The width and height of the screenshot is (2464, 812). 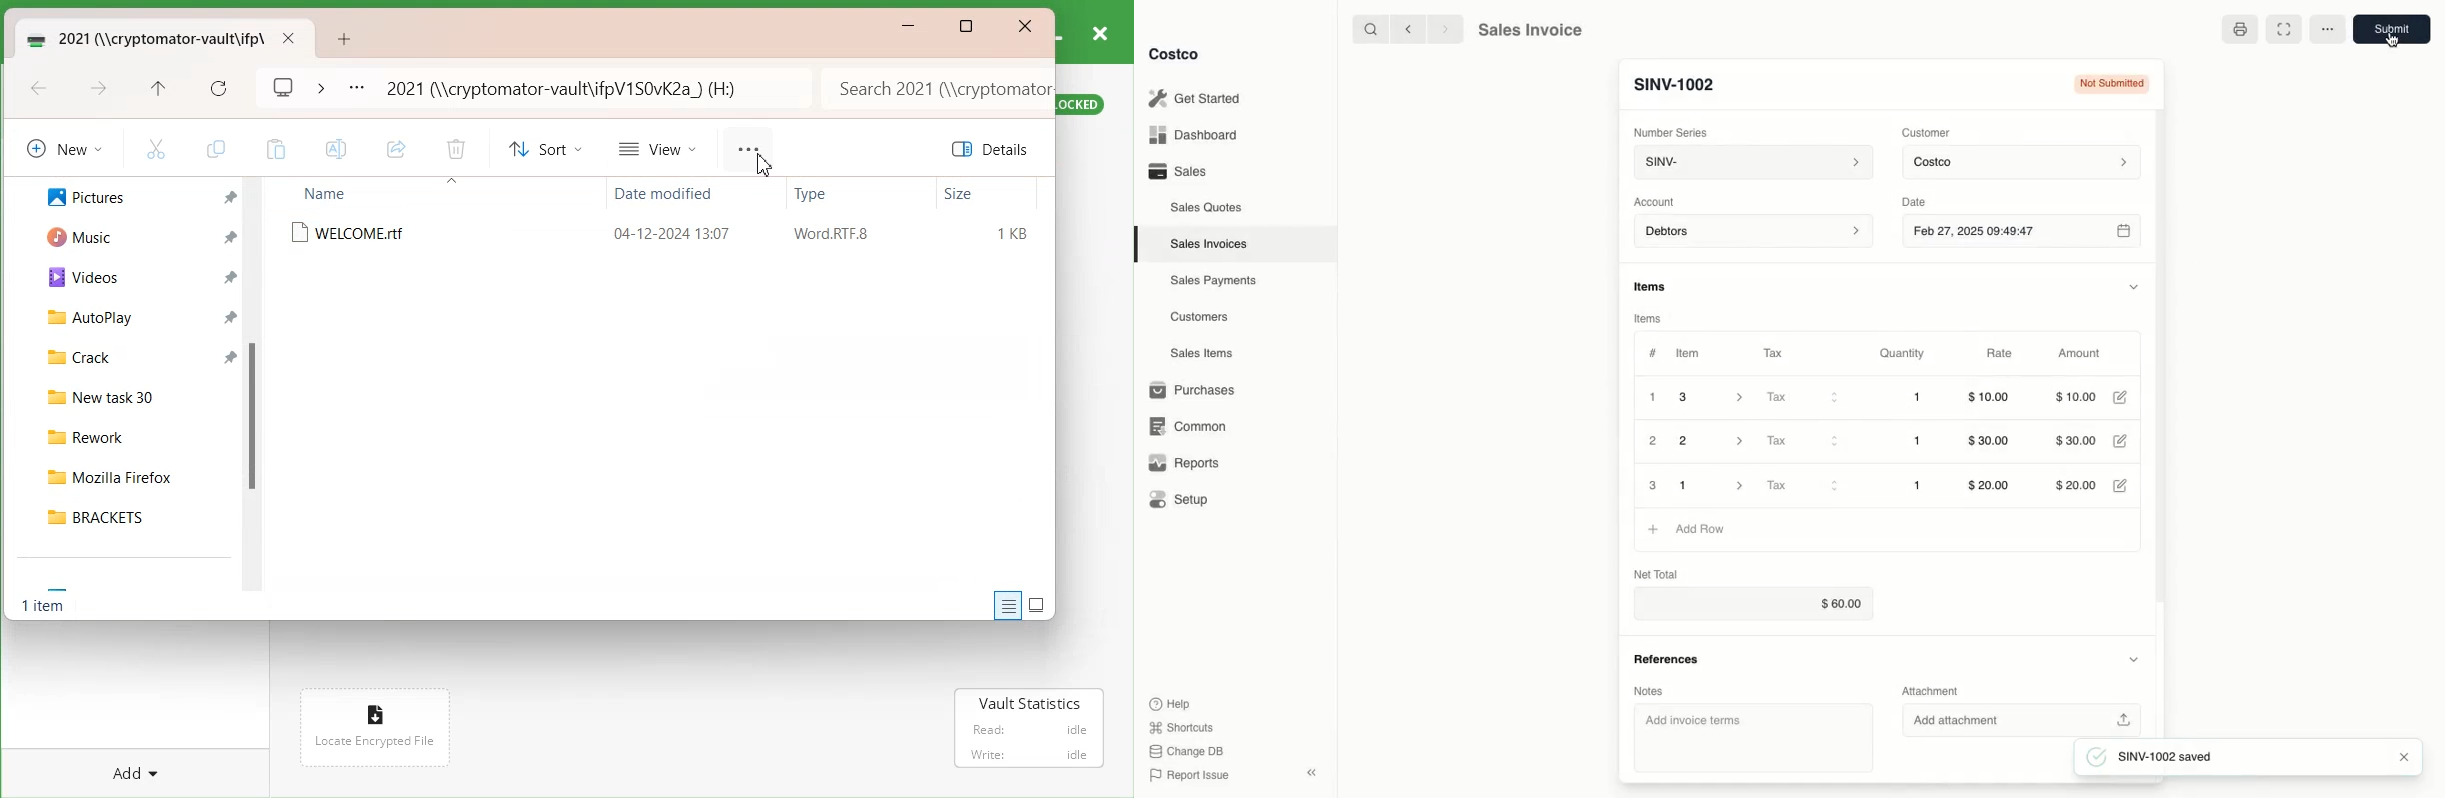 I want to click on Dashboard, so click(x=1198, y=136).